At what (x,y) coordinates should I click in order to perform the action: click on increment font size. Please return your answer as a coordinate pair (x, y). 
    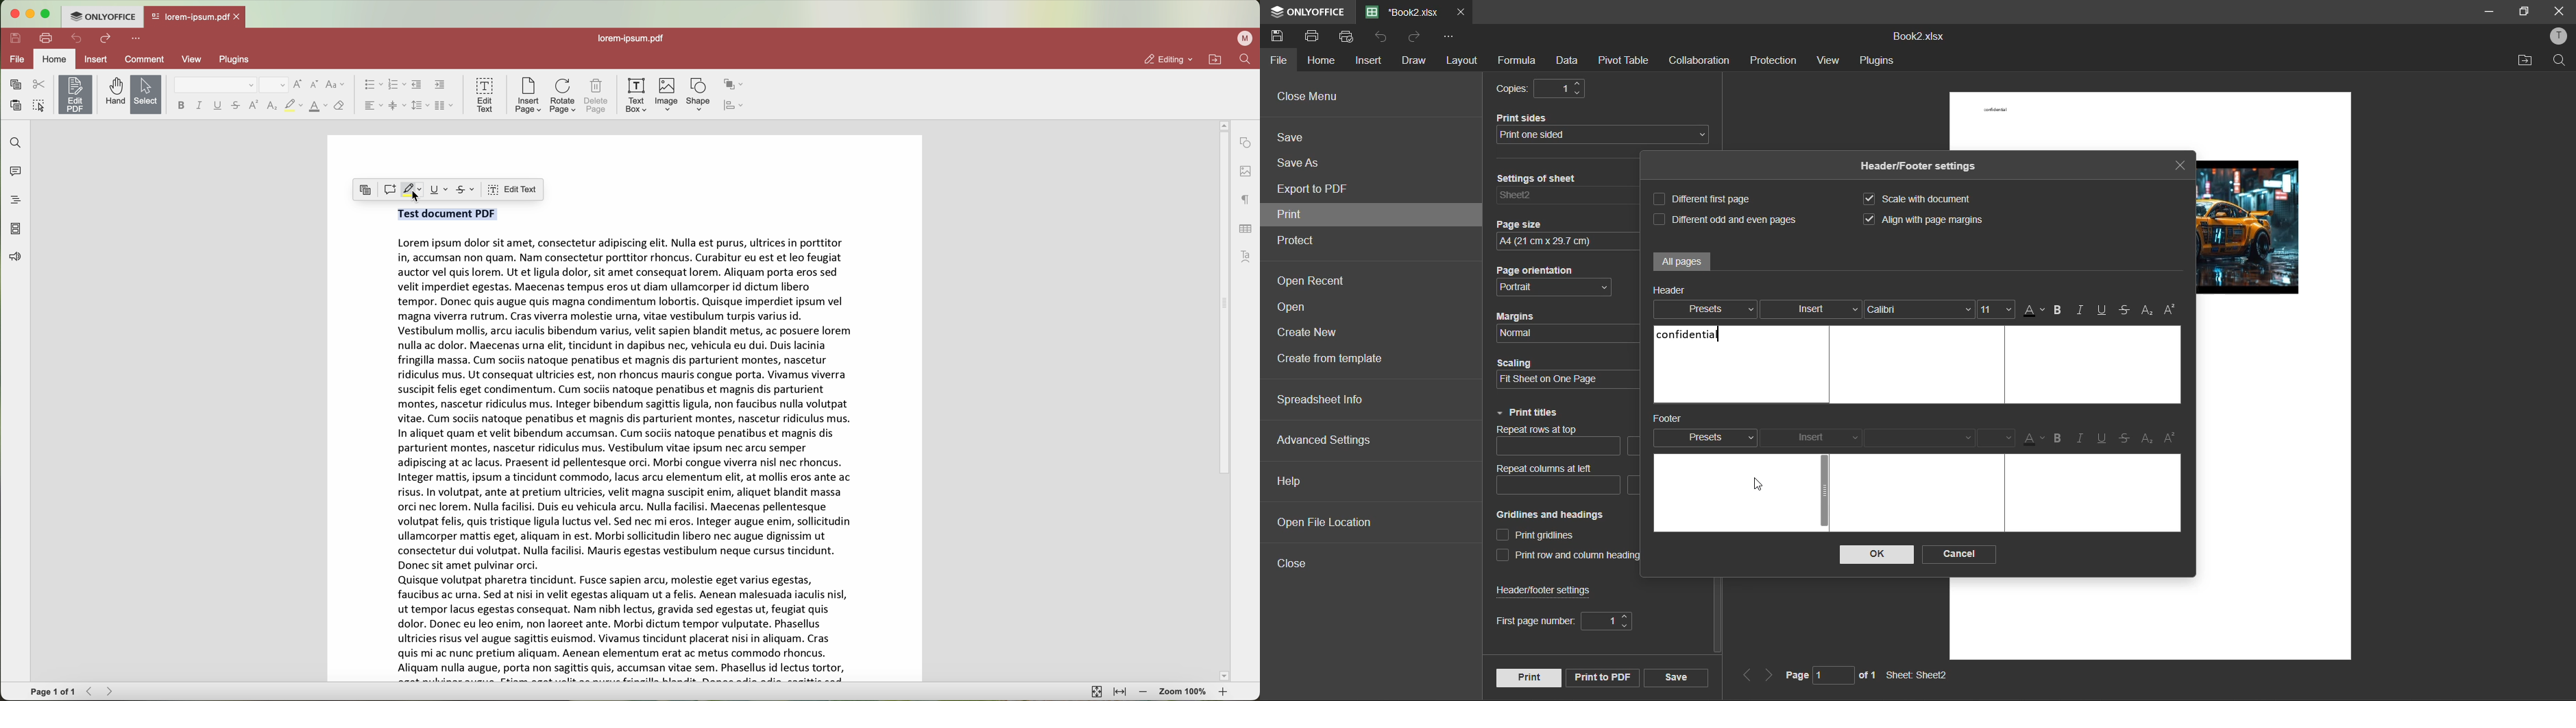
    Looking at the image, I should click on (299, 84).